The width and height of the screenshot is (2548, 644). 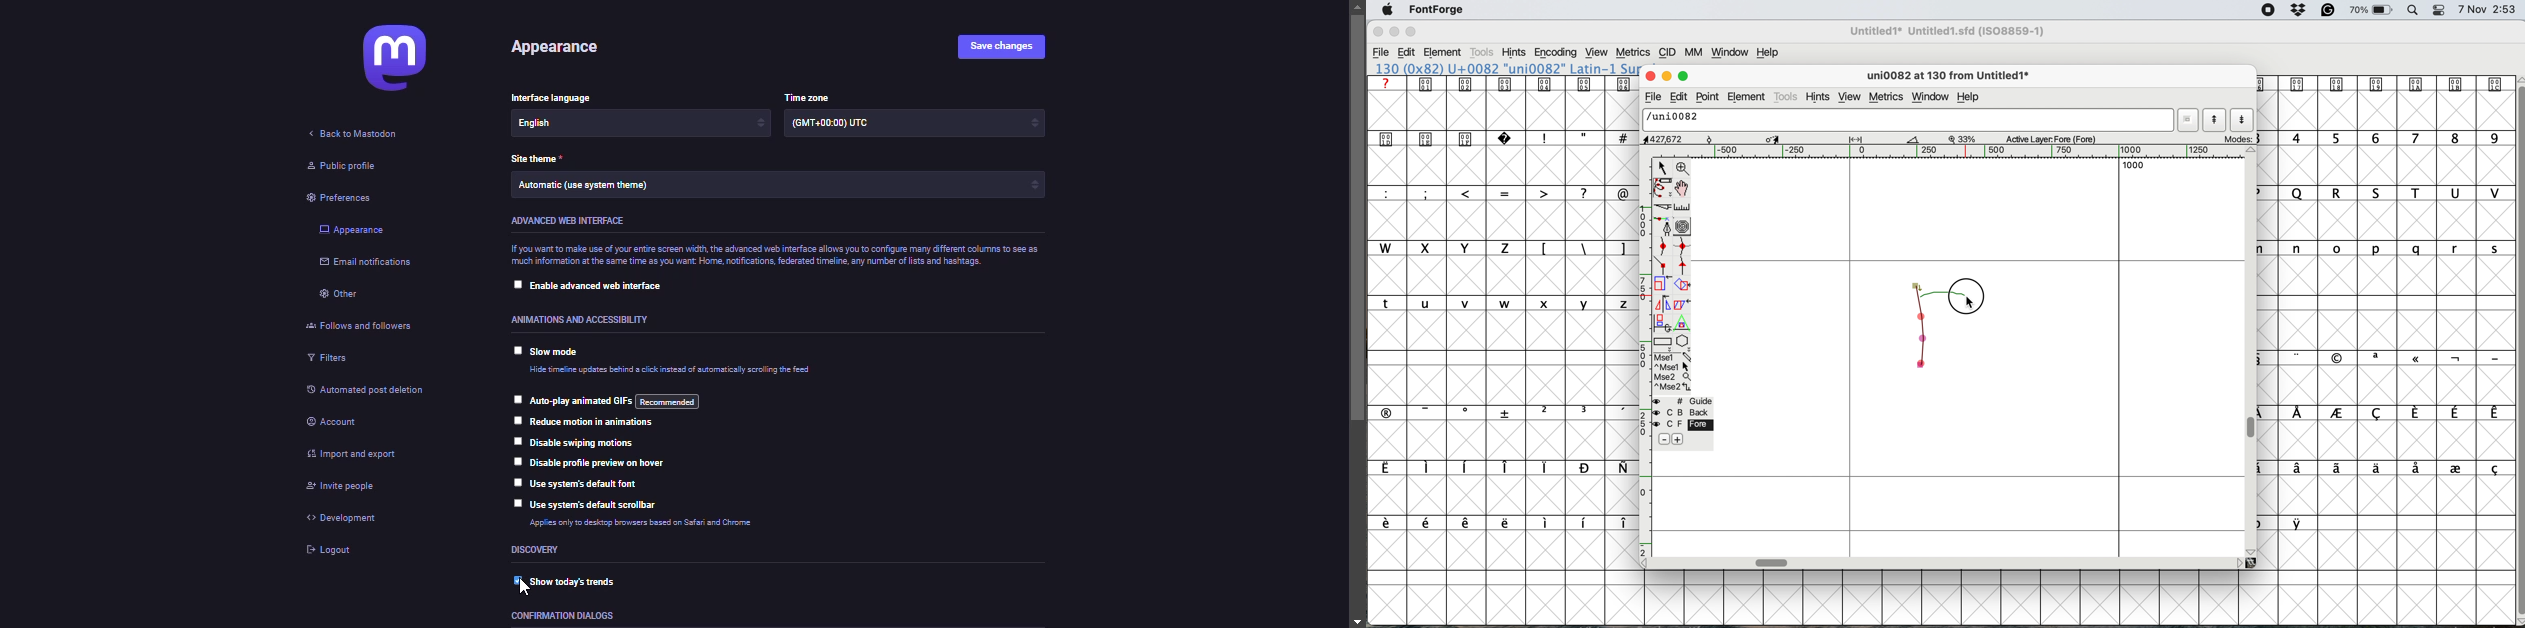 What do you see at coordinates (1663, 267) in the screenshot?
I see `add a comer point` at bounding box center [1663, 267].